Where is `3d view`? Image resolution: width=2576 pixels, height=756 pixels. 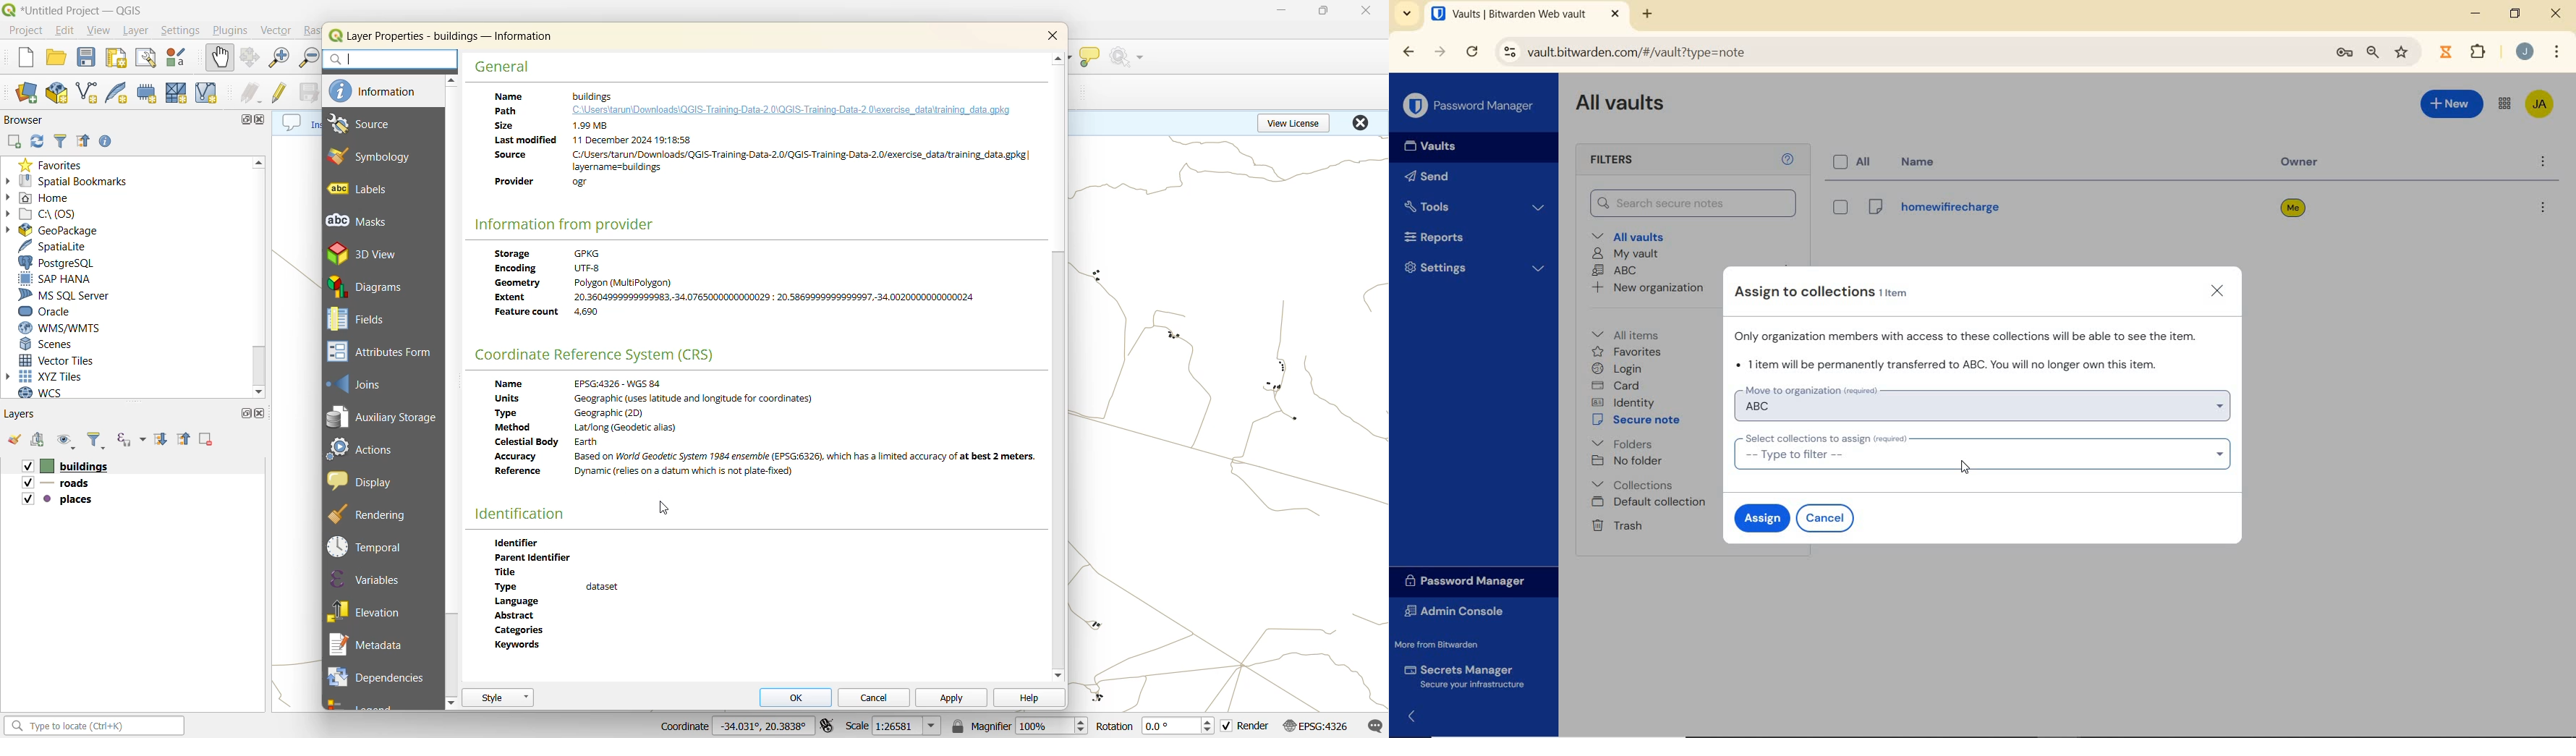
3d view is located at coordinates (372, 253).